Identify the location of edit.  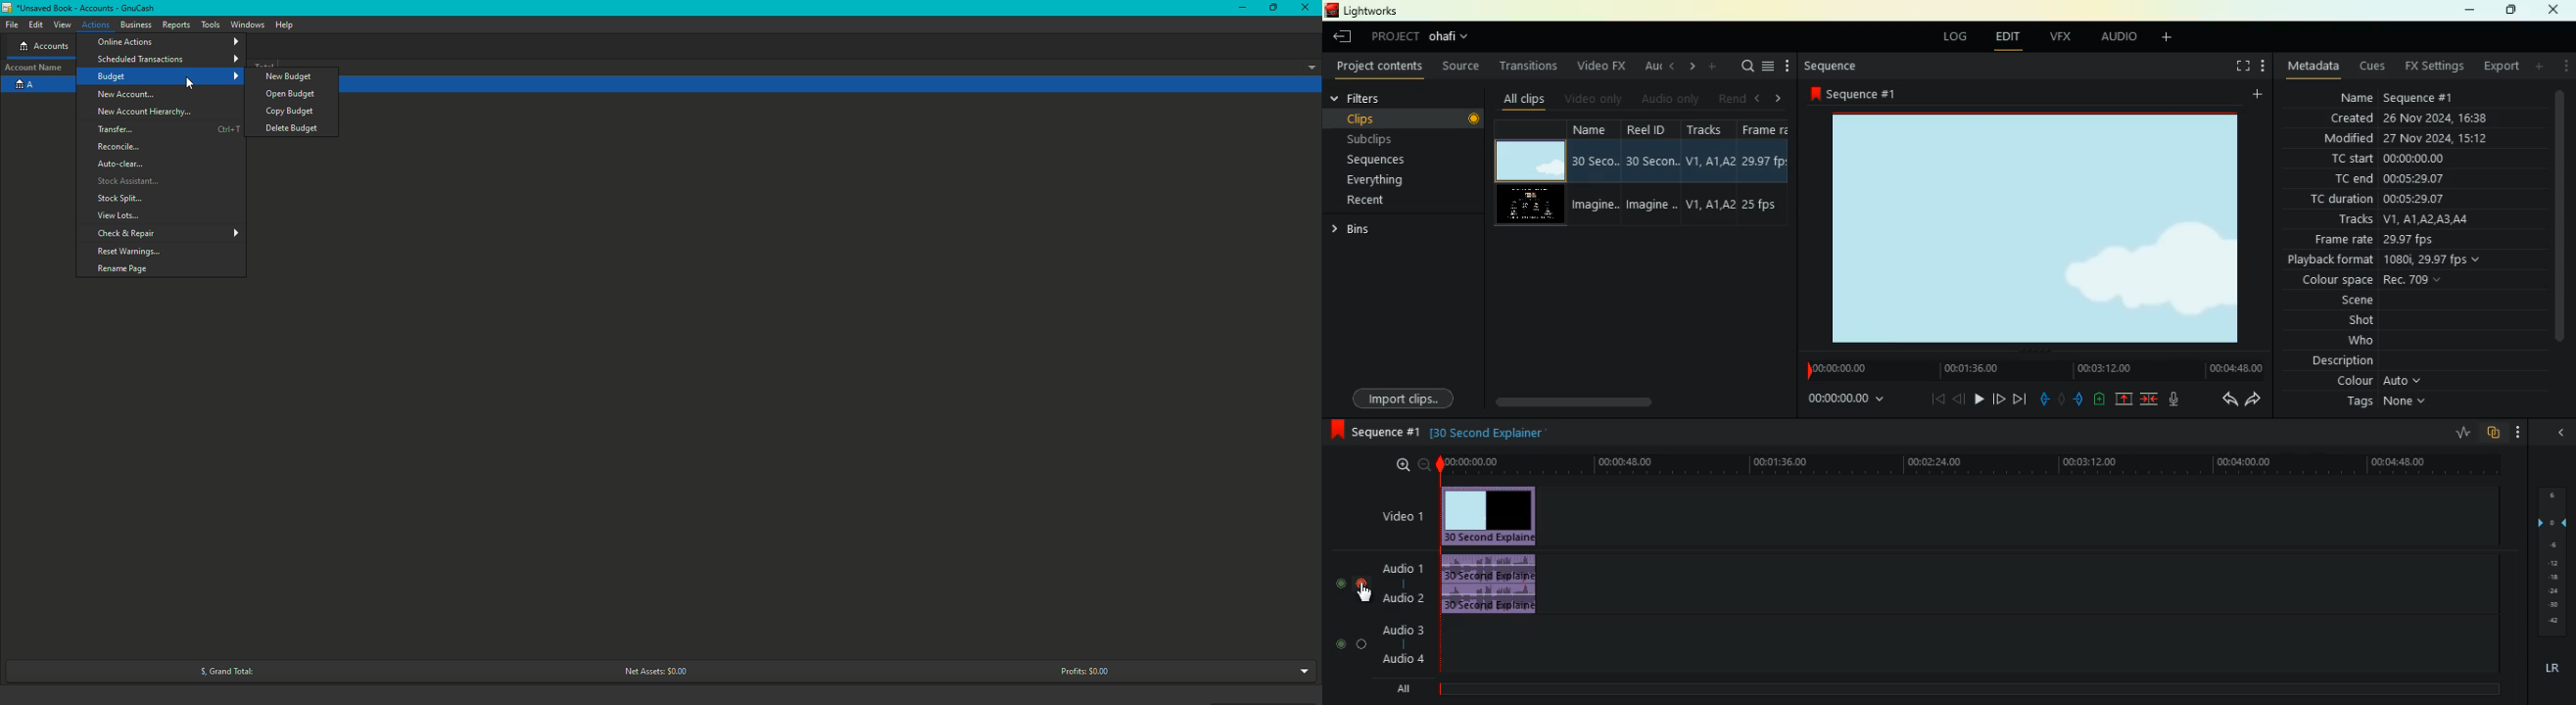
(2005, 37).